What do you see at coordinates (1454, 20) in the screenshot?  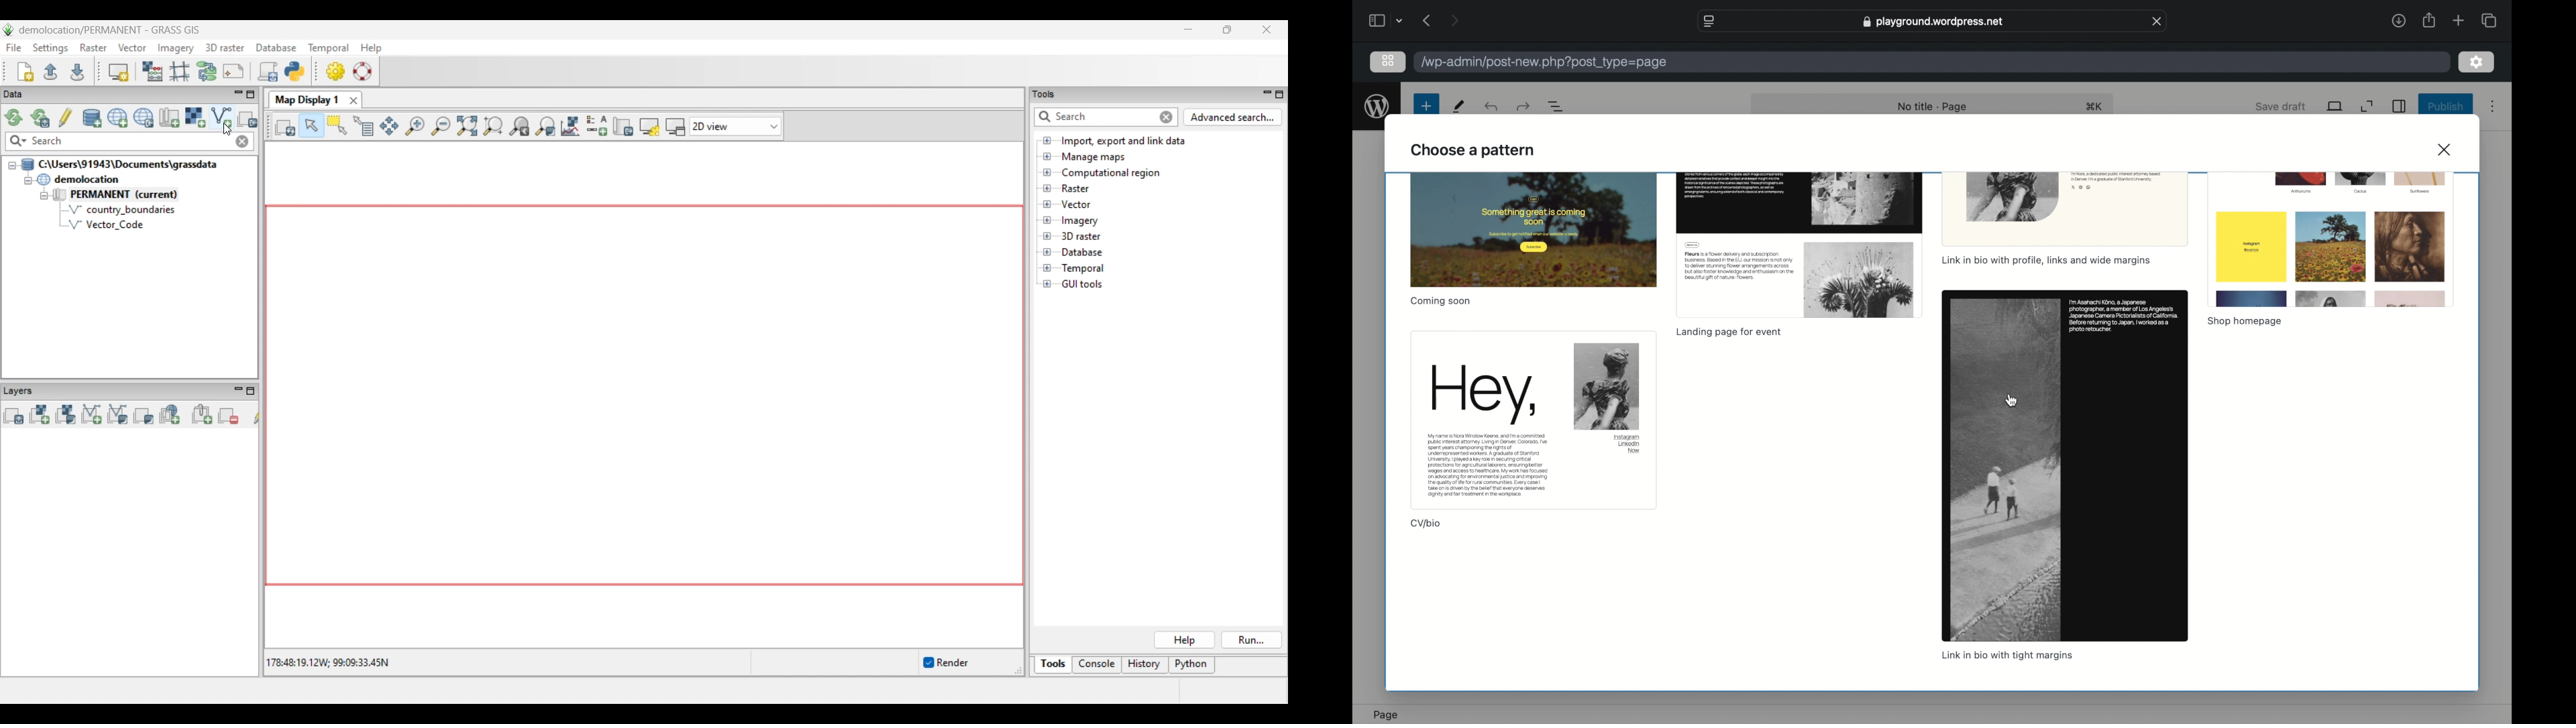 I see `next page` at bounding box center [1454, 20].